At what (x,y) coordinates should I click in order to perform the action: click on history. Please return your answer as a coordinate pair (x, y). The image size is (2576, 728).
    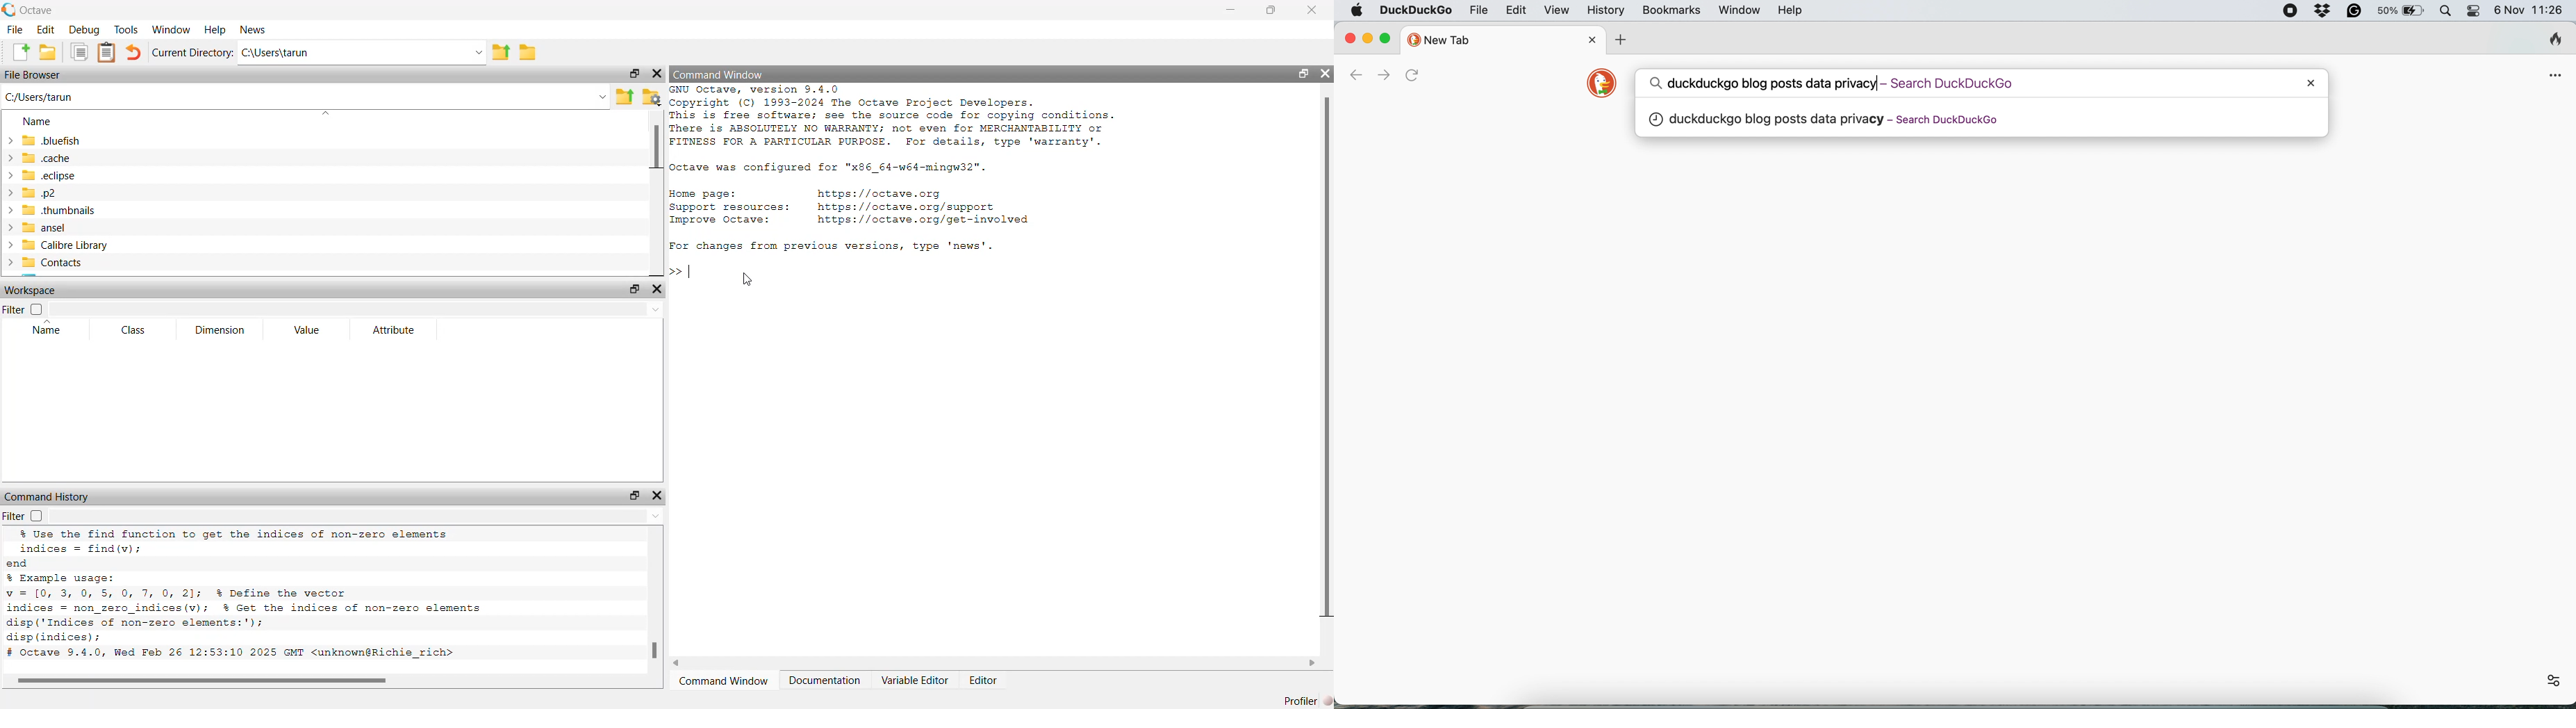
    Looking at the image, I should click on (1603, 10).